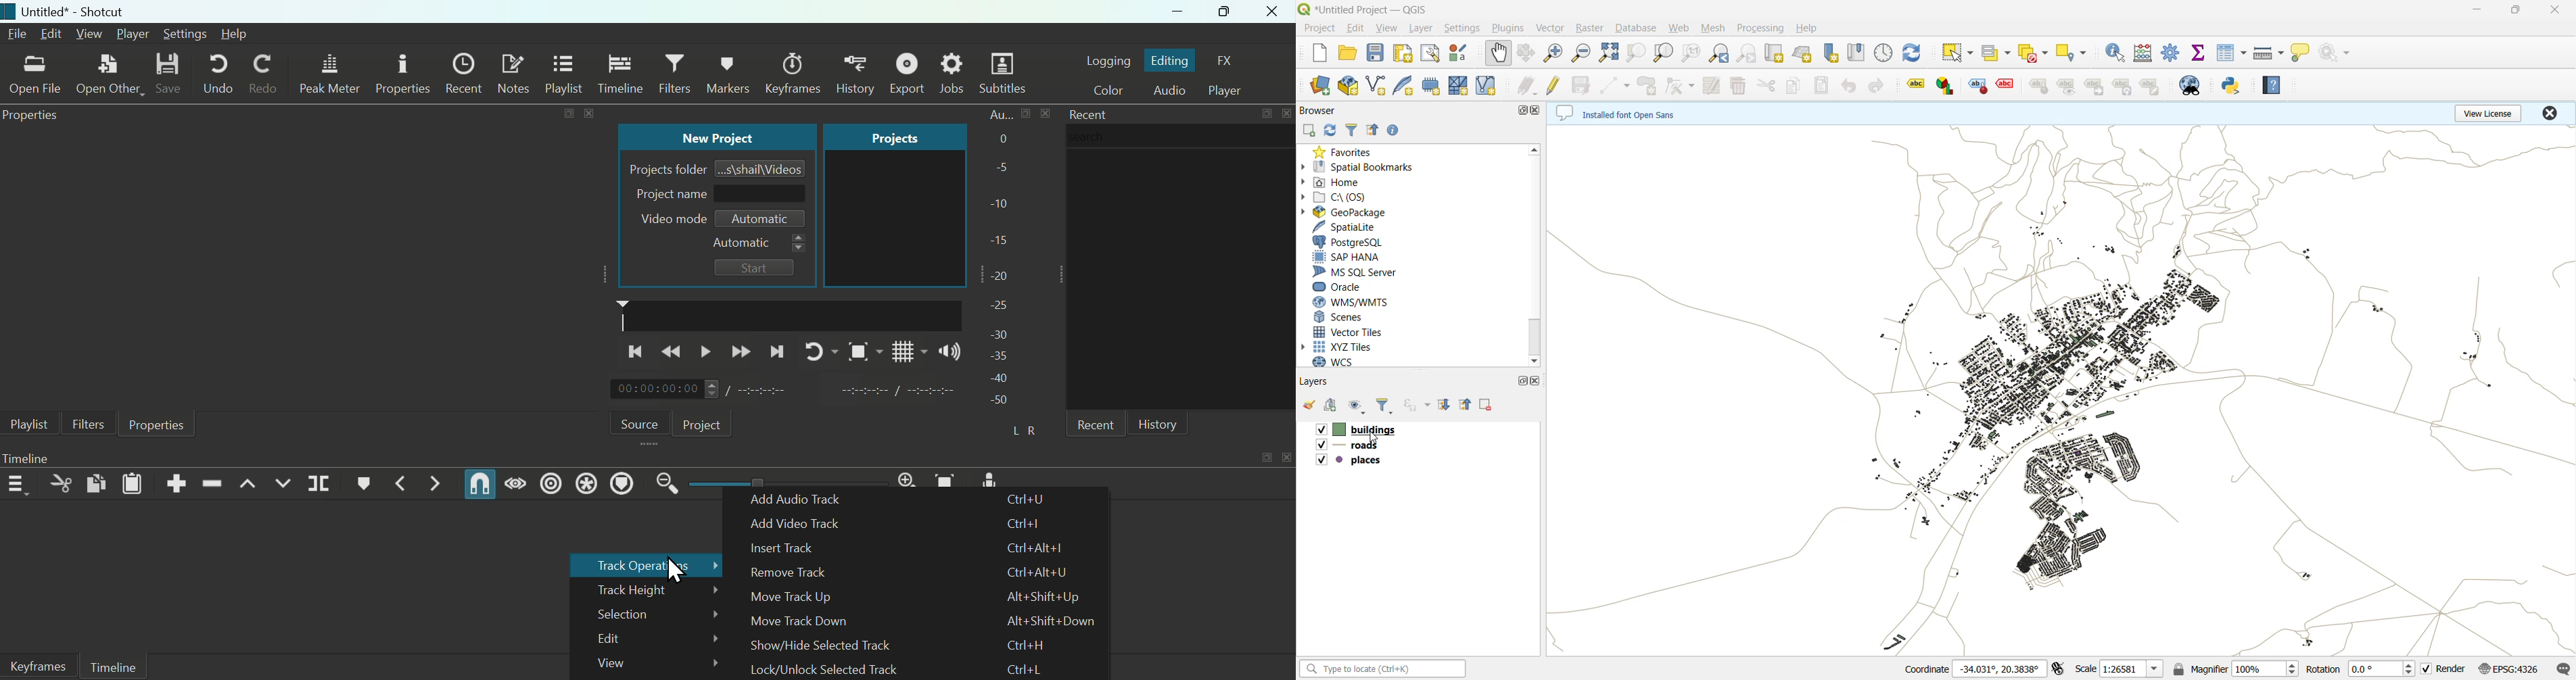  Describe the element at coordinates (2189, 85) in the screenshot. I see `metasearch` at that location.